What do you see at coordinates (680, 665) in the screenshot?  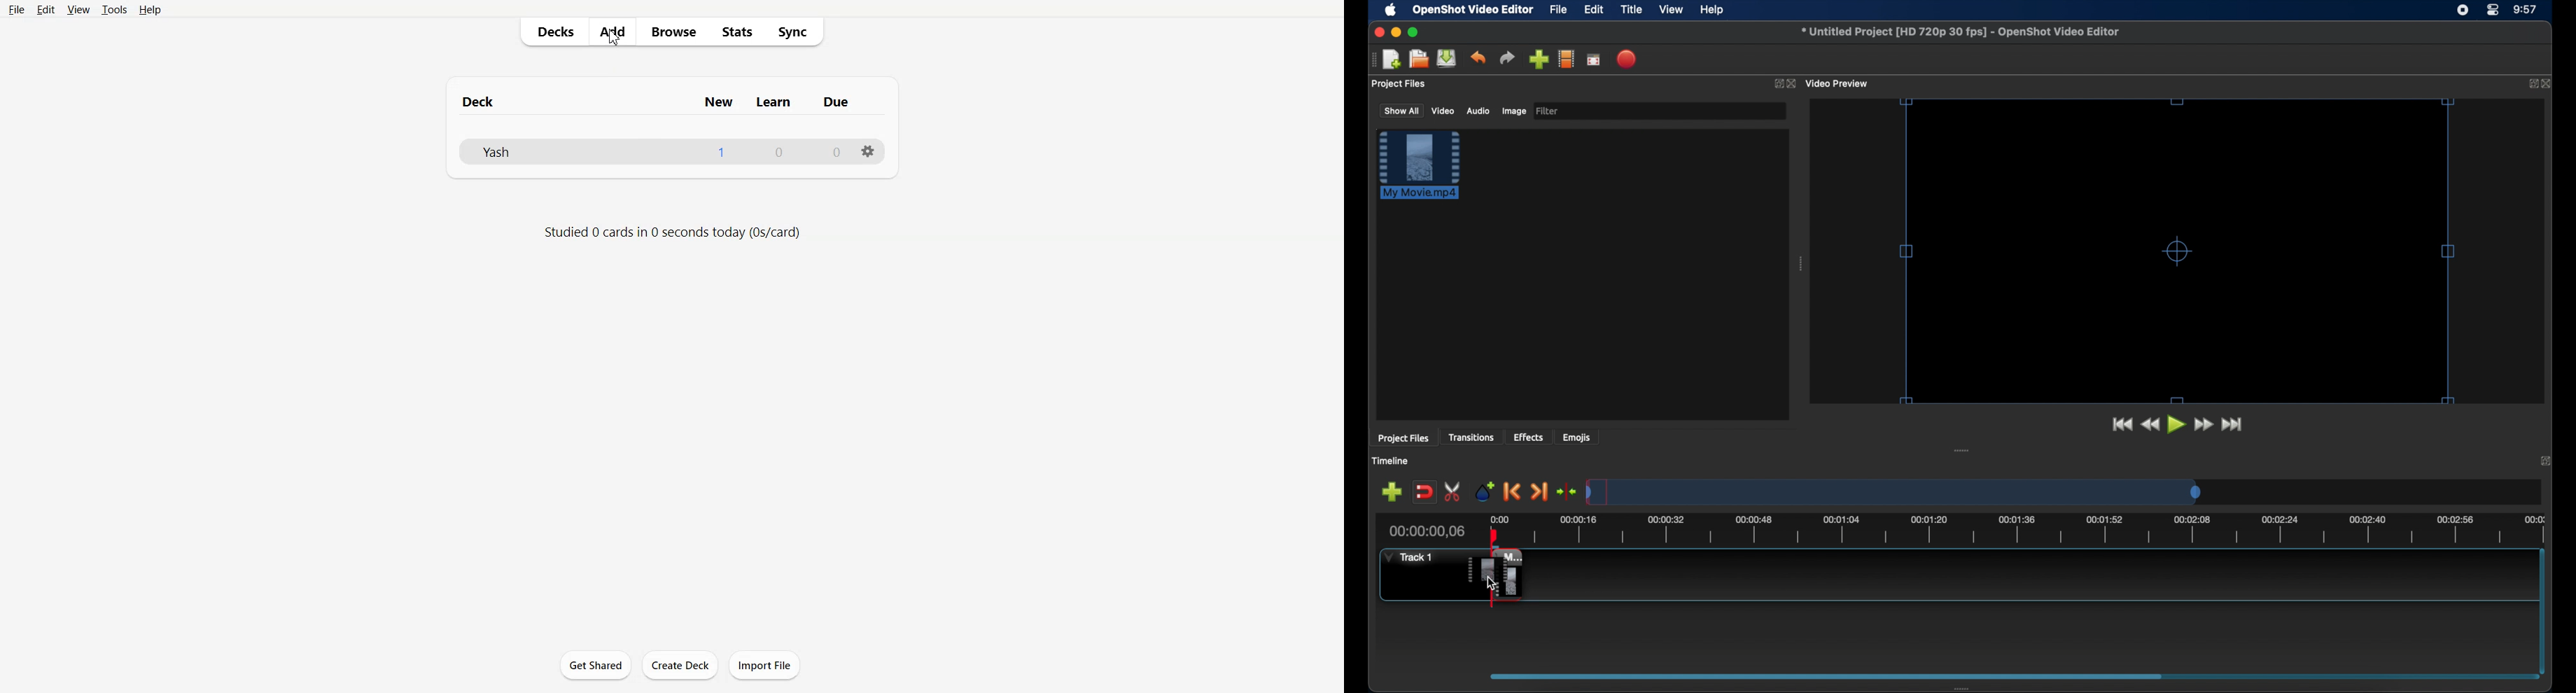 I see `Create Deck` at bounding box center [680, 665].